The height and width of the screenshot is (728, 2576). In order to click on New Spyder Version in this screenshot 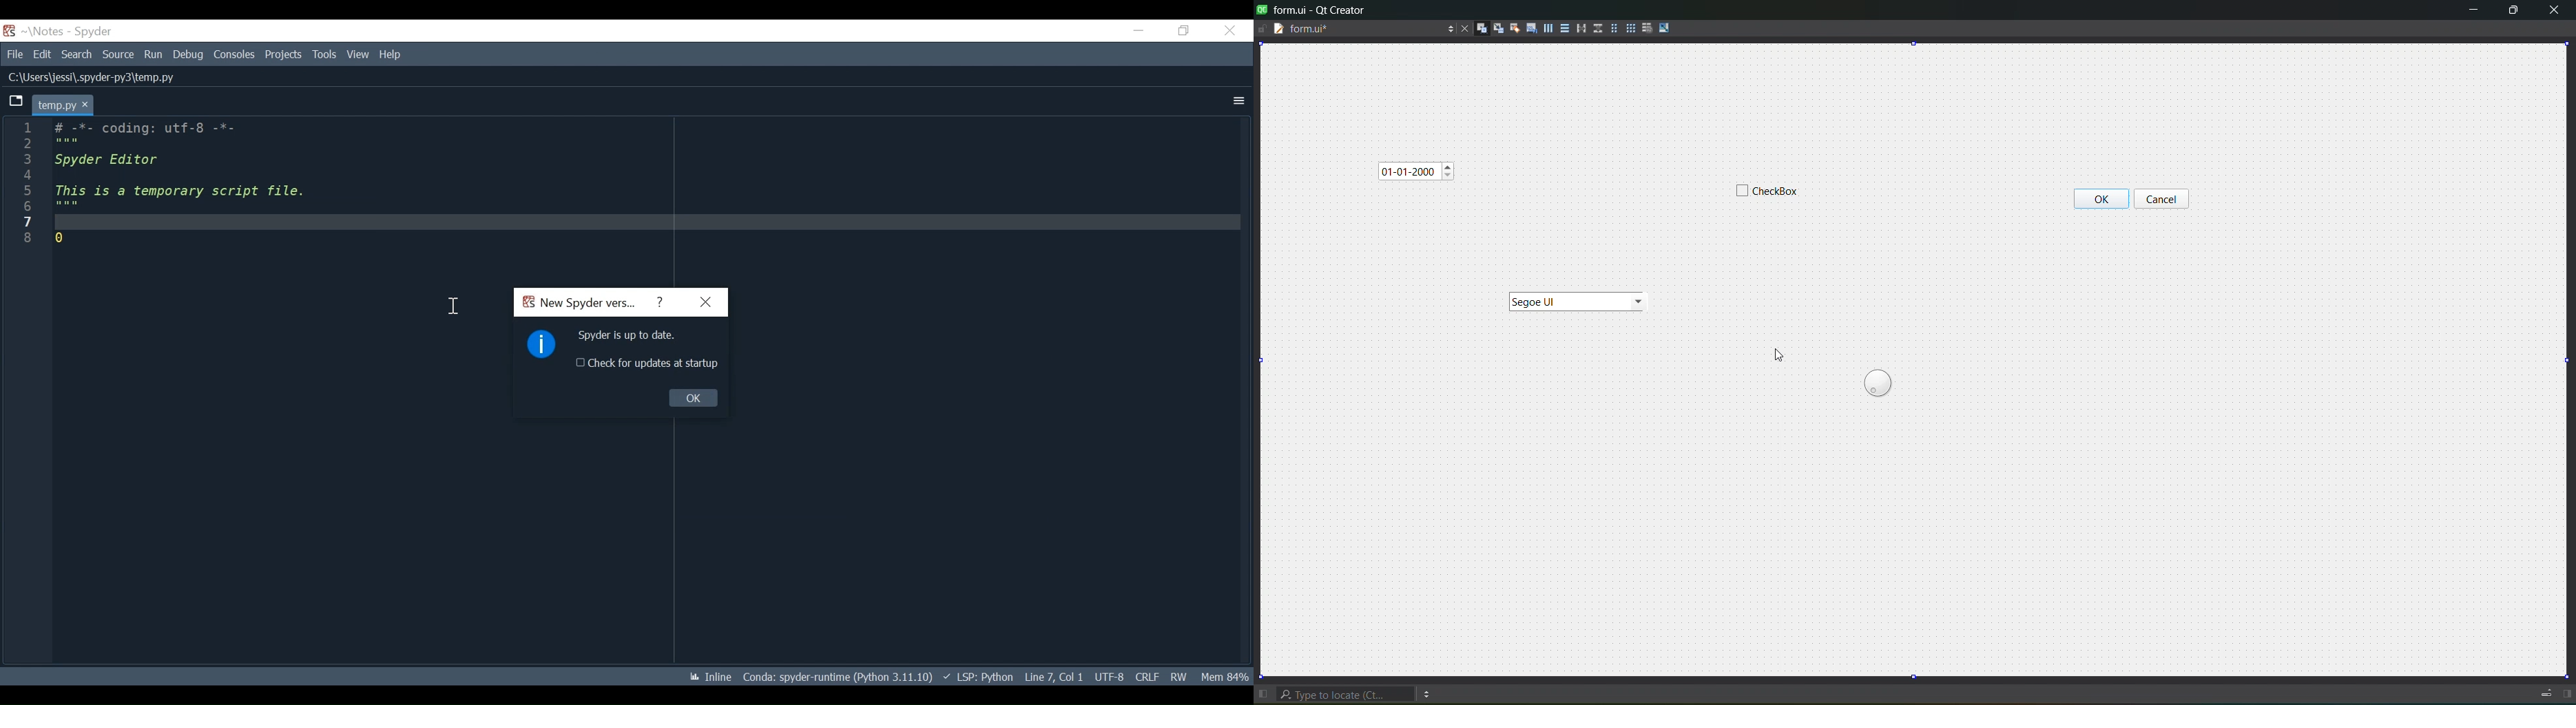, I will do `click(590, 303)`.